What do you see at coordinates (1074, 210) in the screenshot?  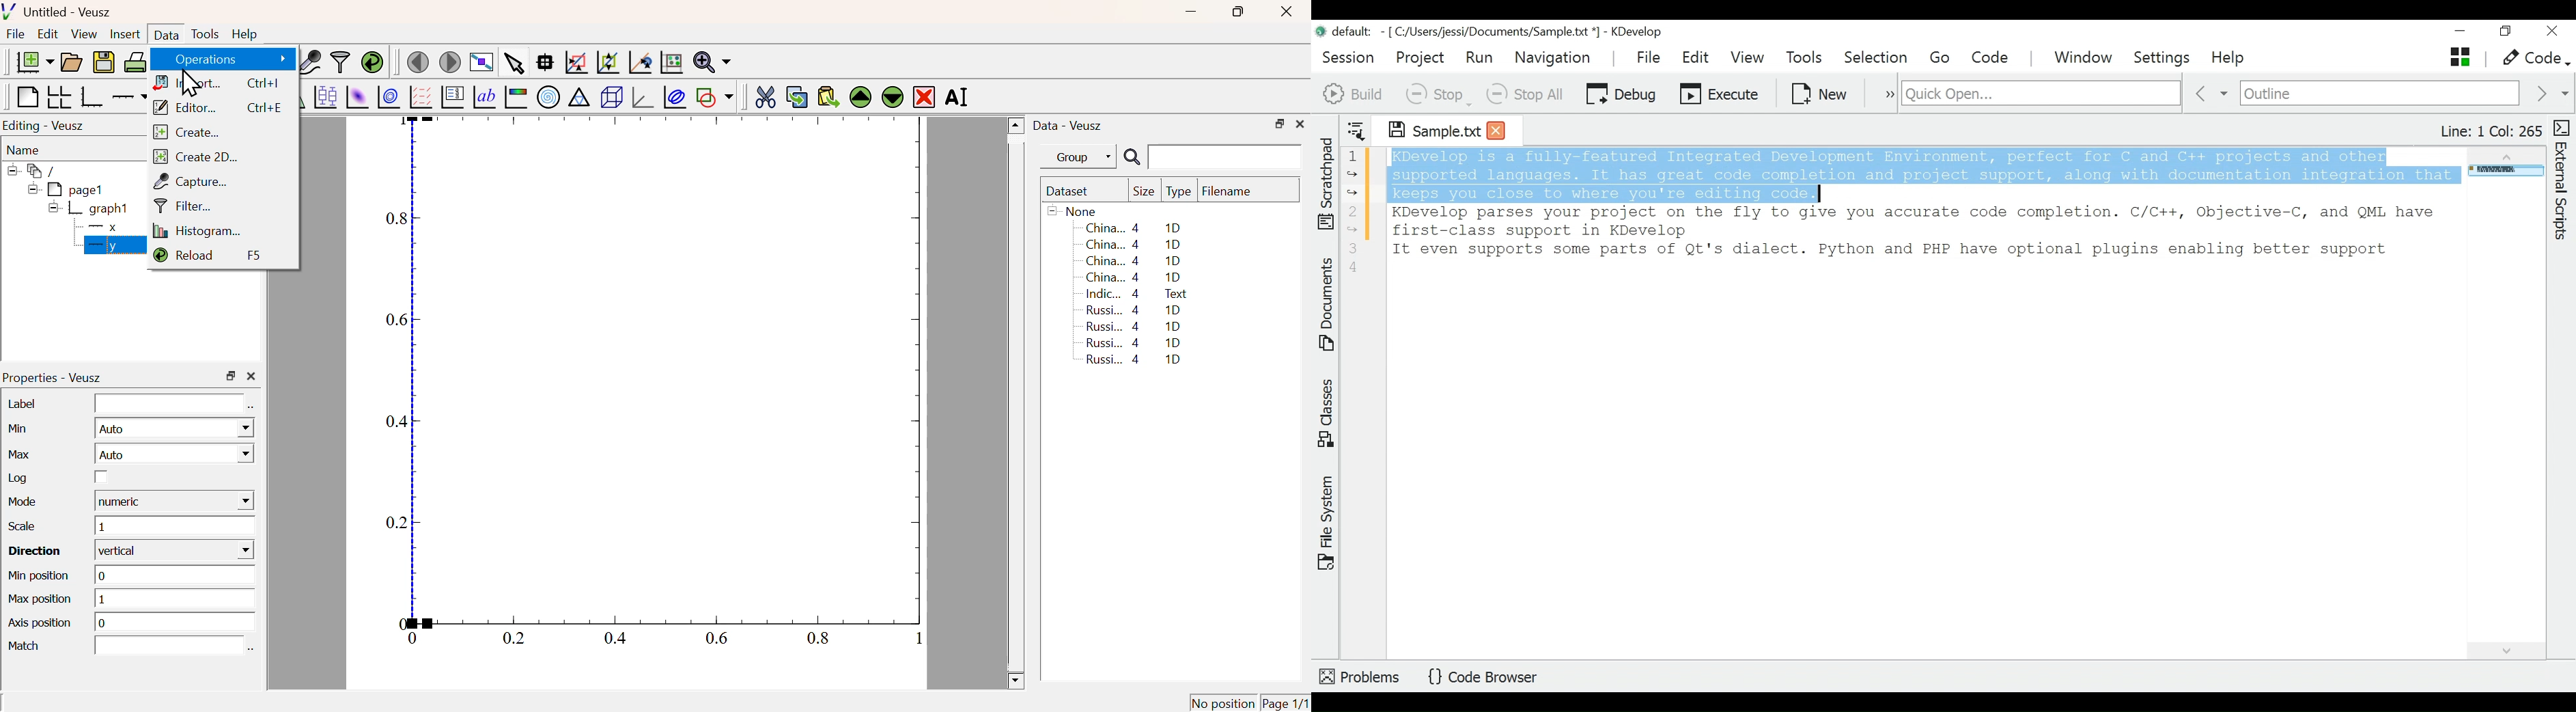 I see `None` at bounding box center [1074, 210].